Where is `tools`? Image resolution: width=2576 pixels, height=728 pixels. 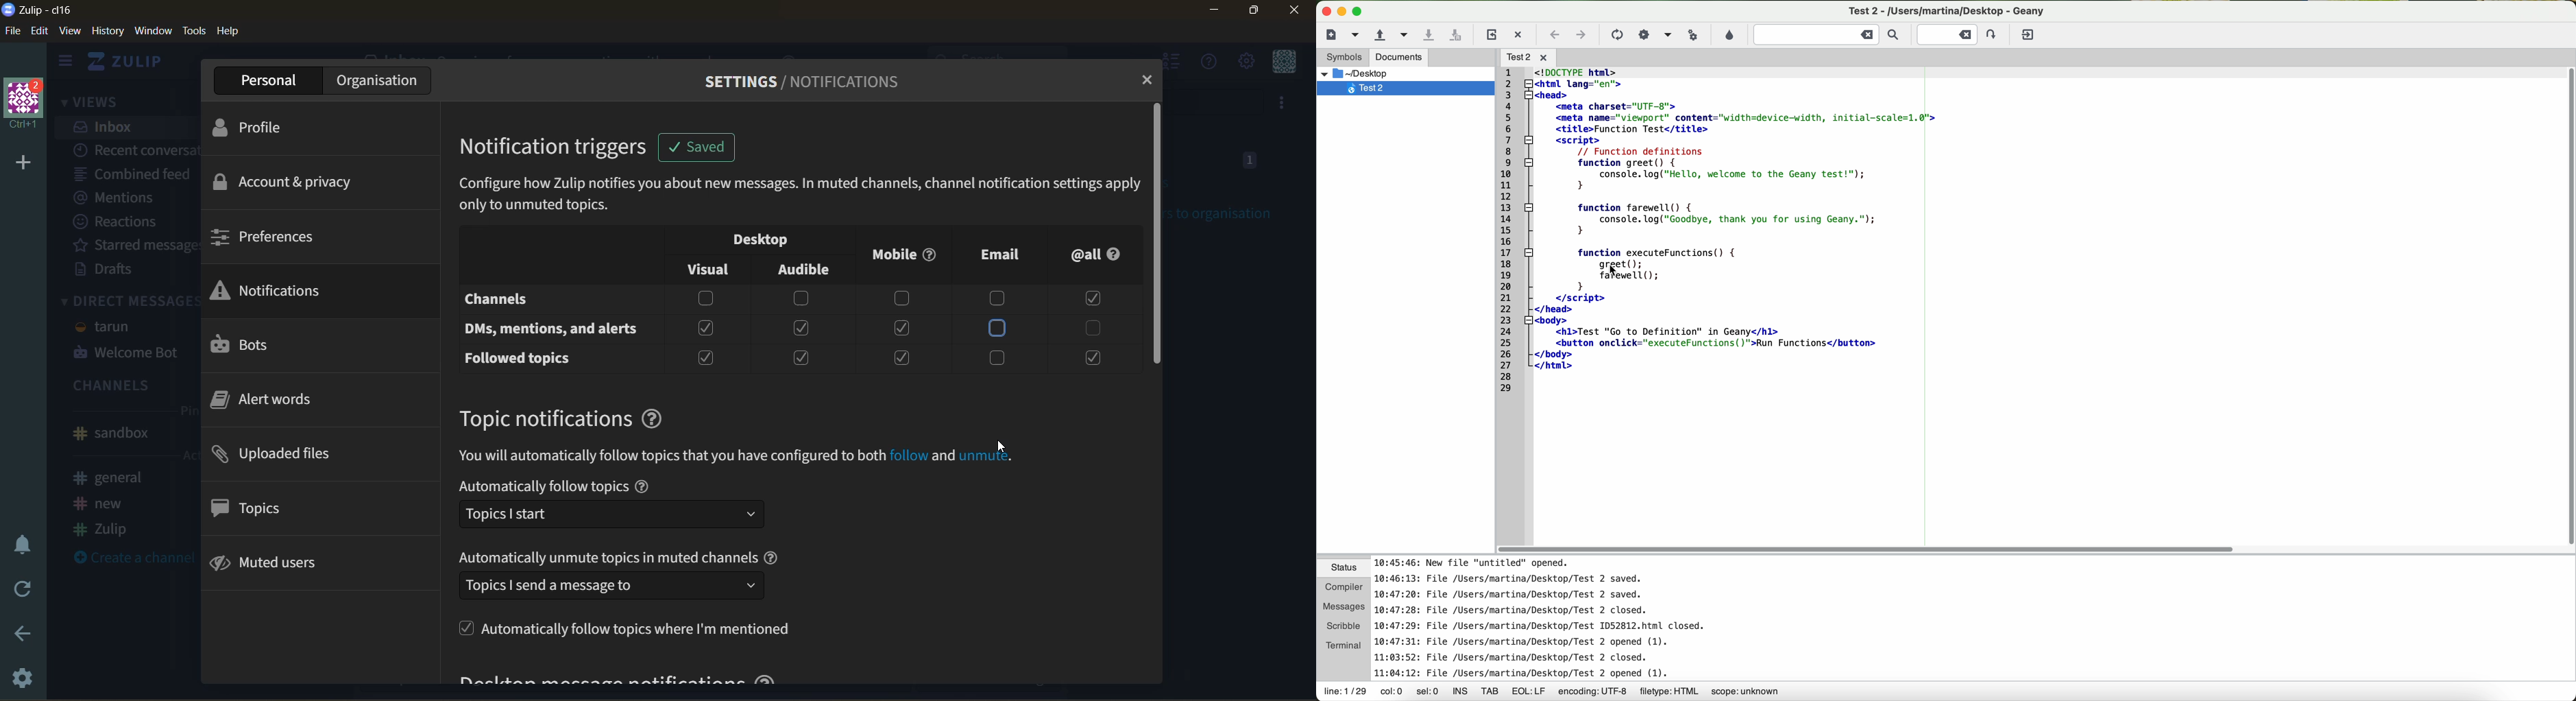 tools is located at coordinates (195, 33).